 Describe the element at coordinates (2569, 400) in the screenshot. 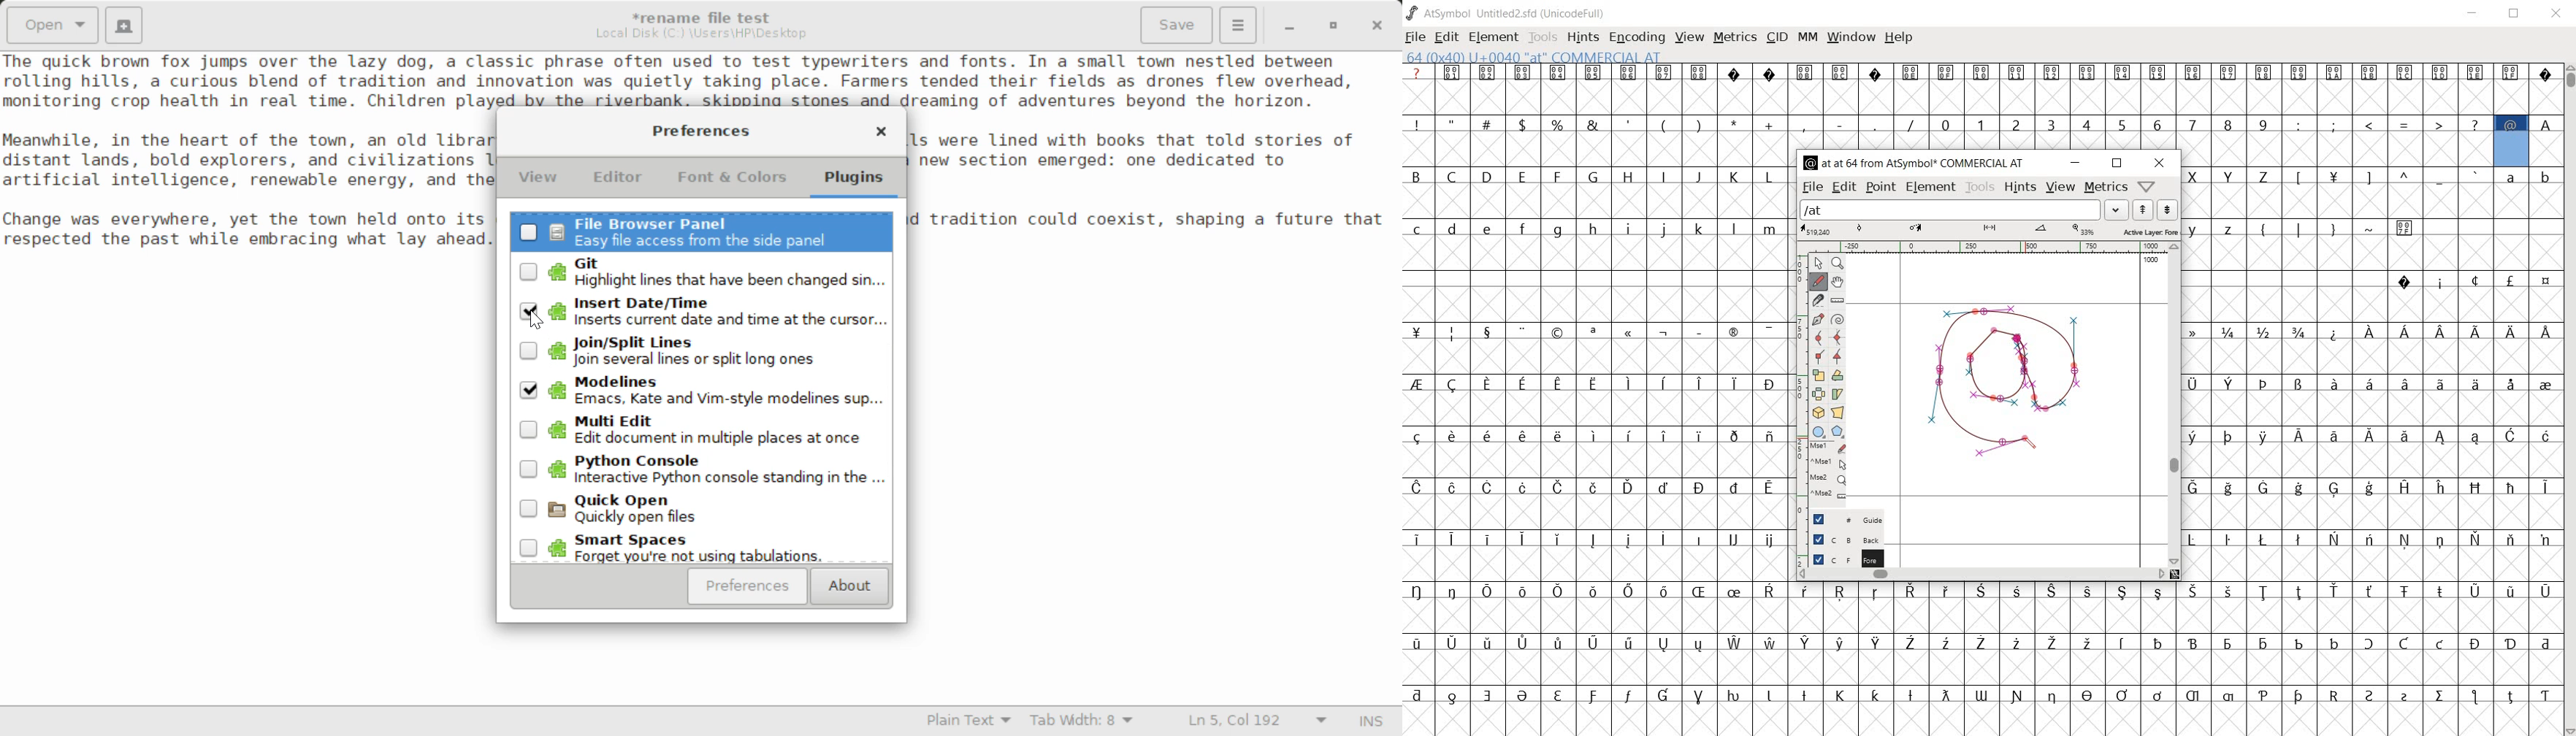

I see `SCROLLBAR` at that location.